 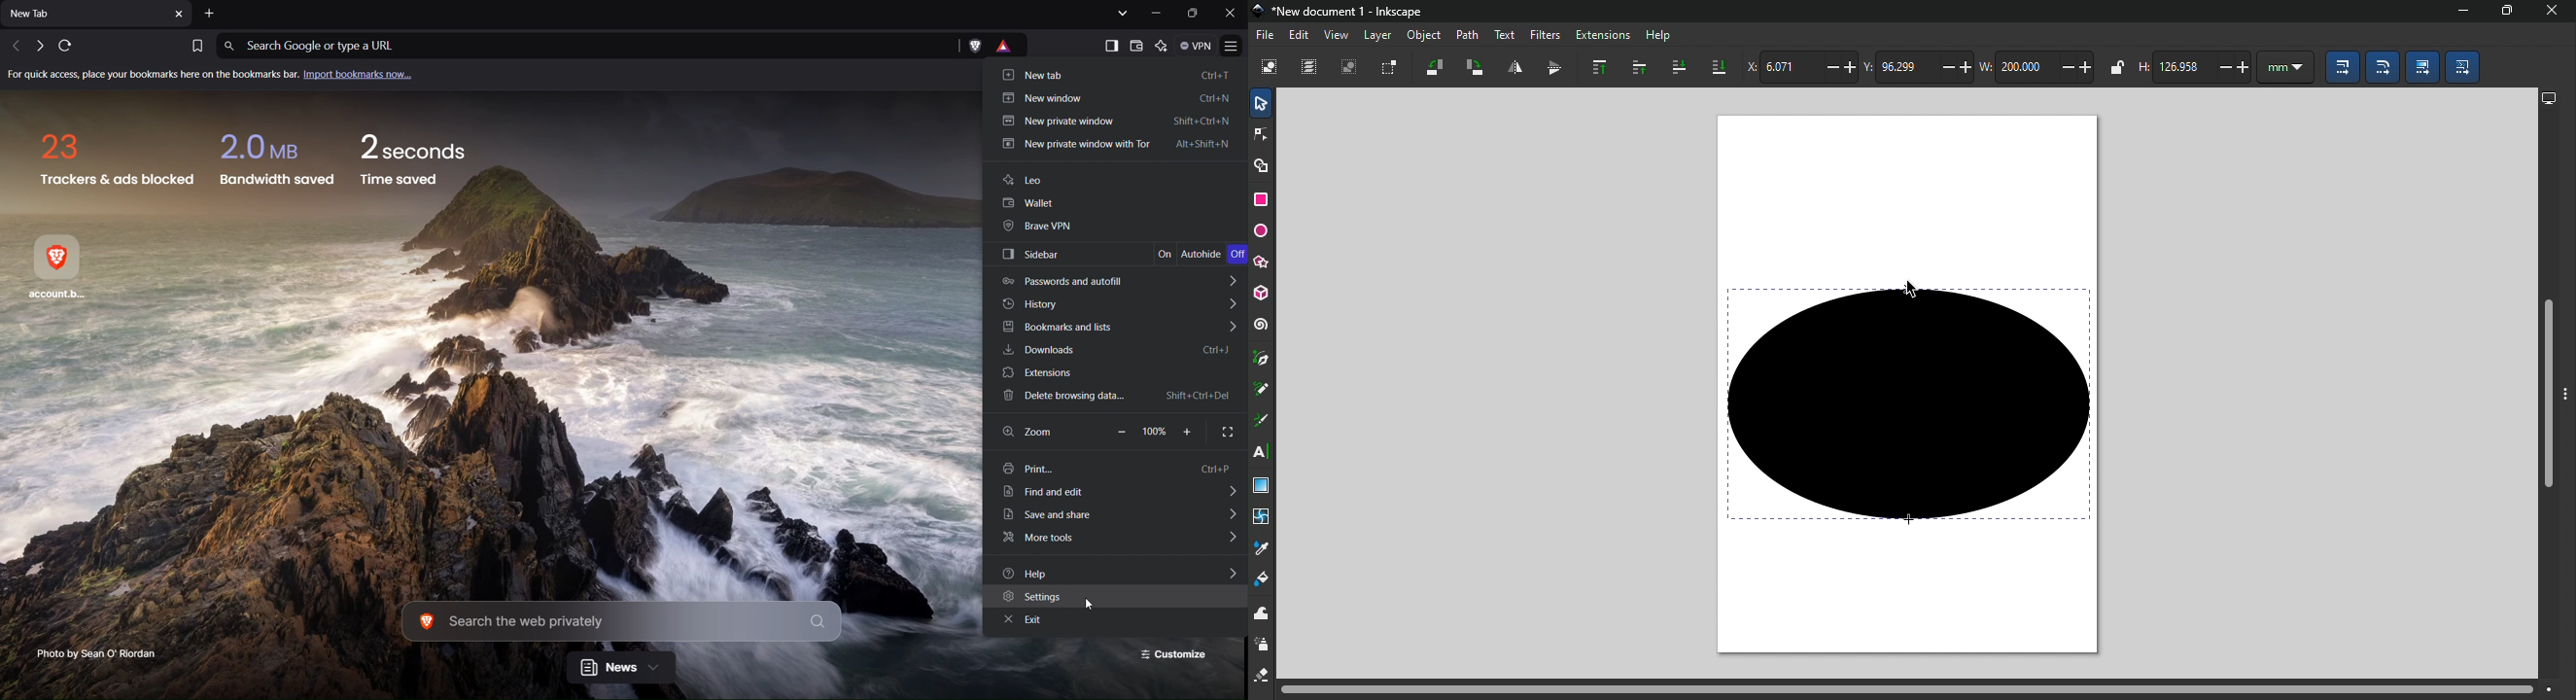 What do you see at coordinates (583, 46) in the screenshot?
I see `Address bar` at bounding box center [583, 46].